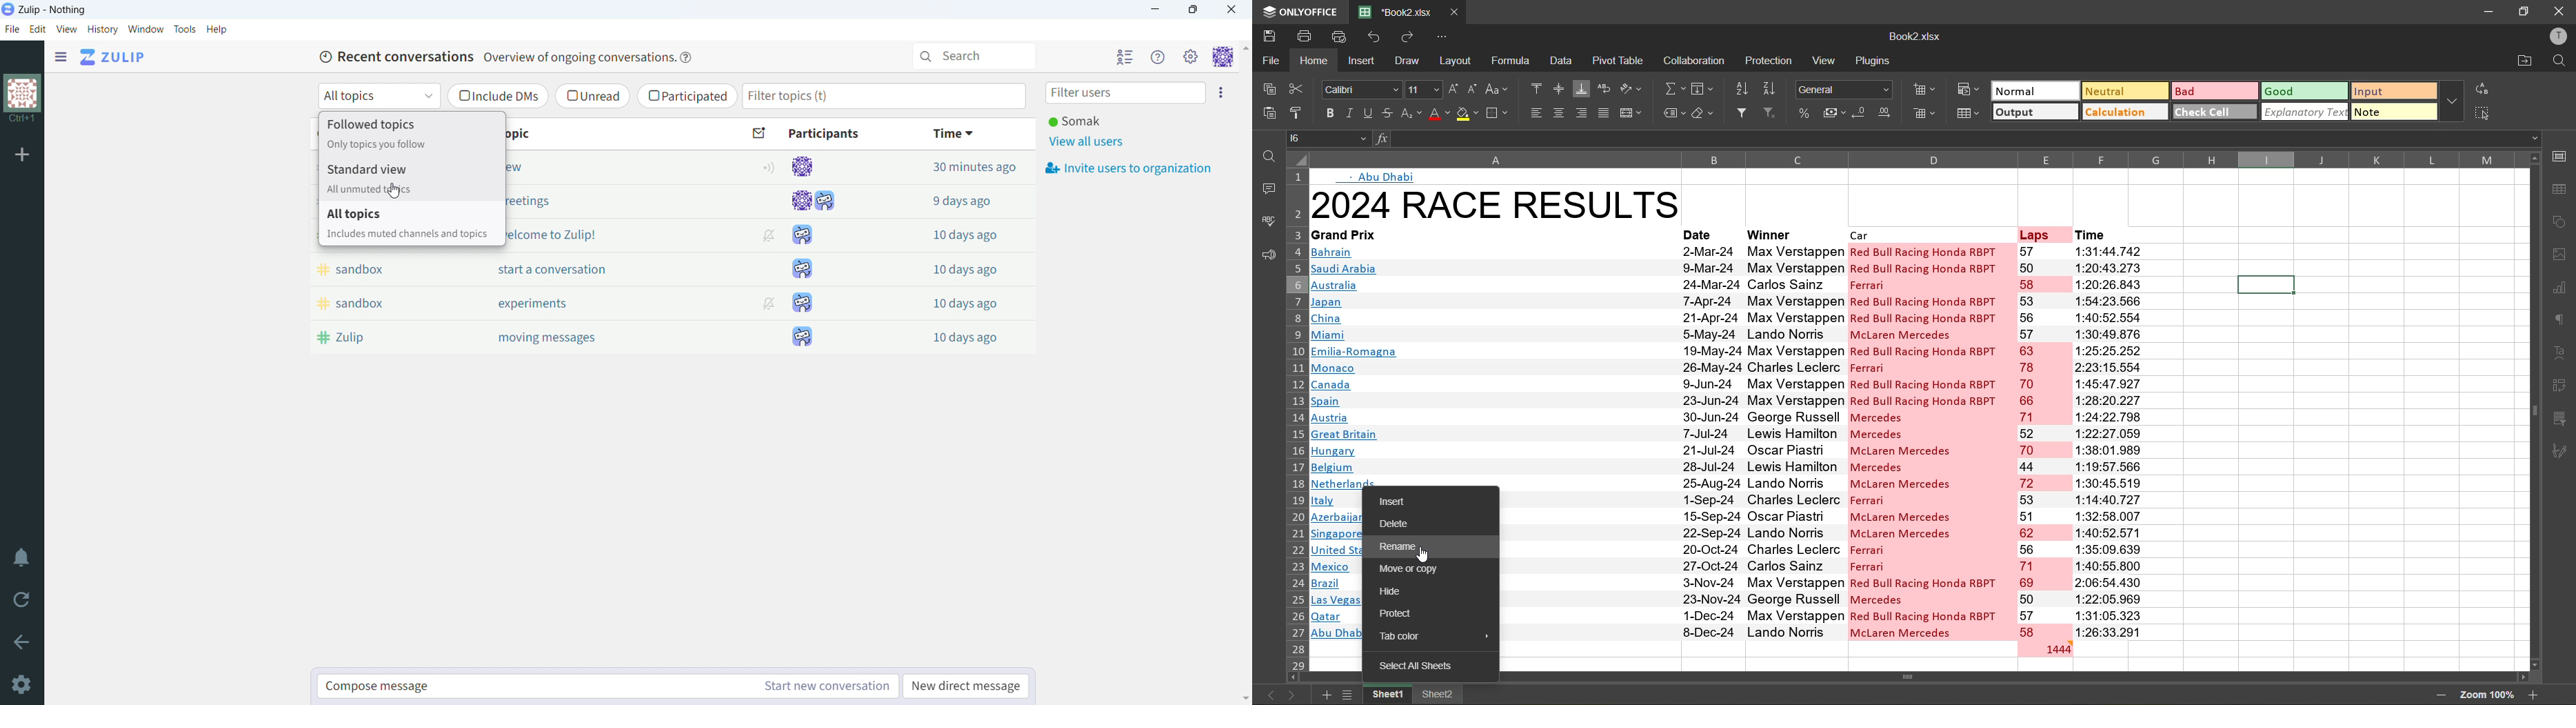 The image size is (2576, 728). What do you see at coordinates (1416, 639) in the screenshot?
I see `tab color` at bounding box center [1416, 639].